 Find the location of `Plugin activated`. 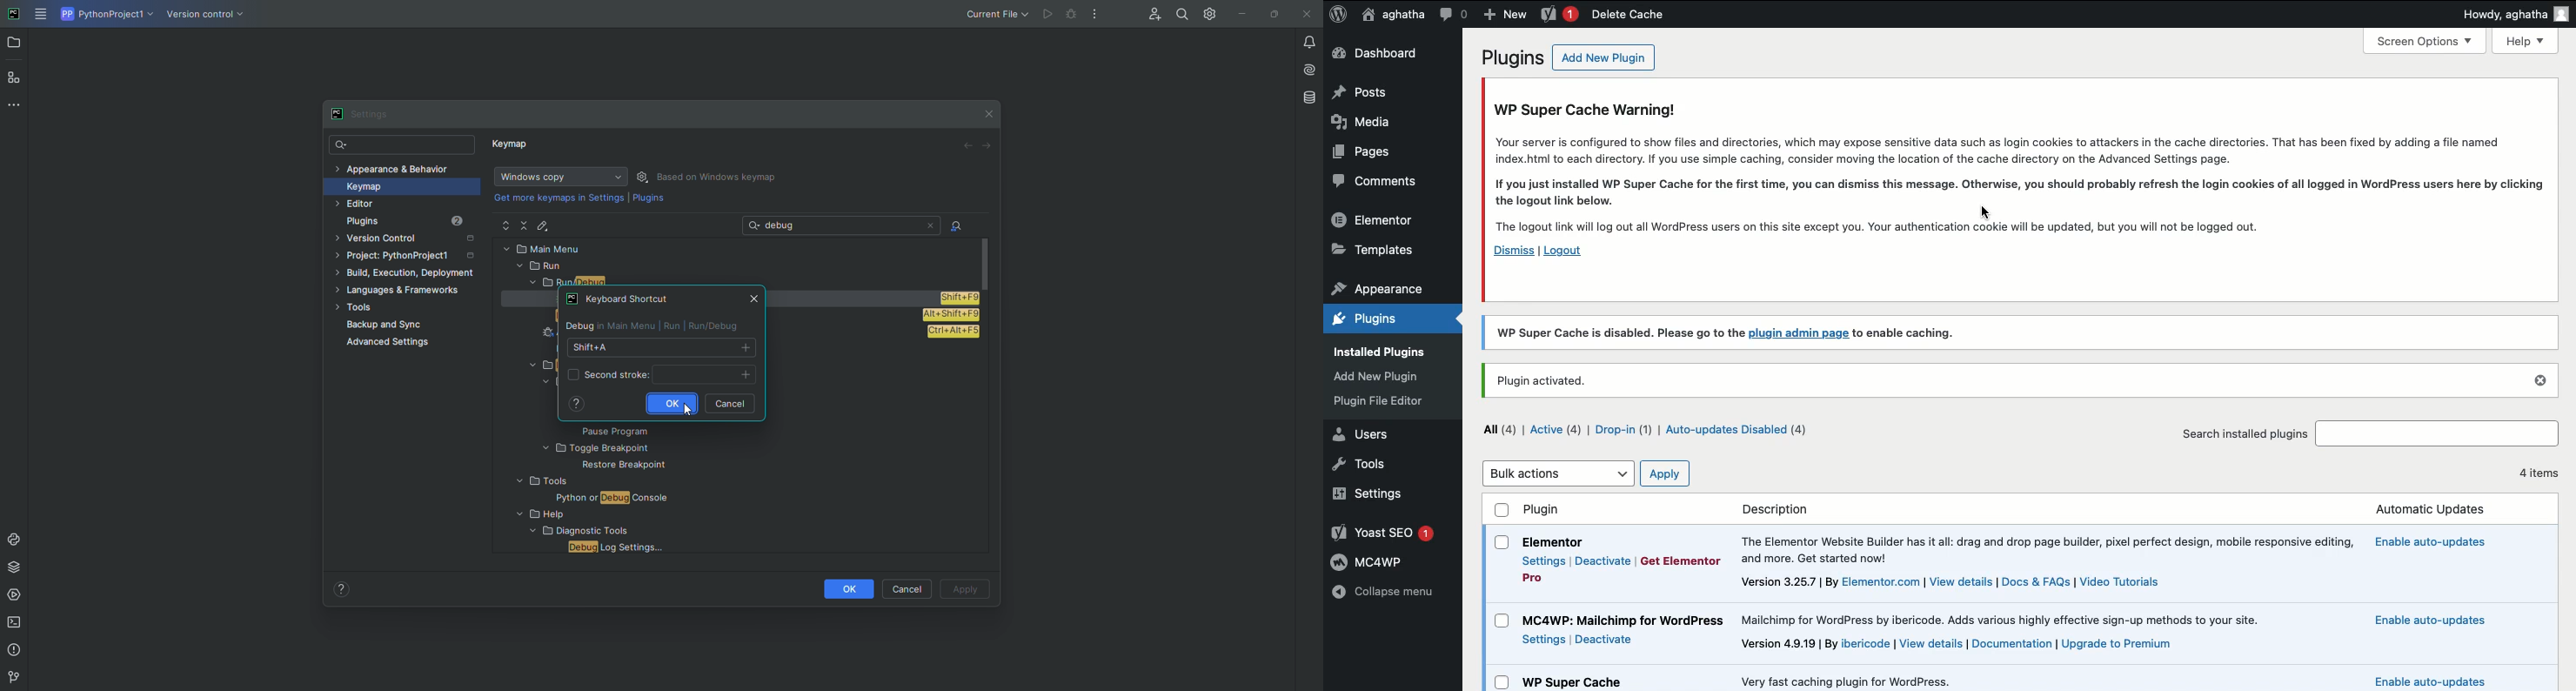

Plugin activated is located at coordinates (2024, 380).